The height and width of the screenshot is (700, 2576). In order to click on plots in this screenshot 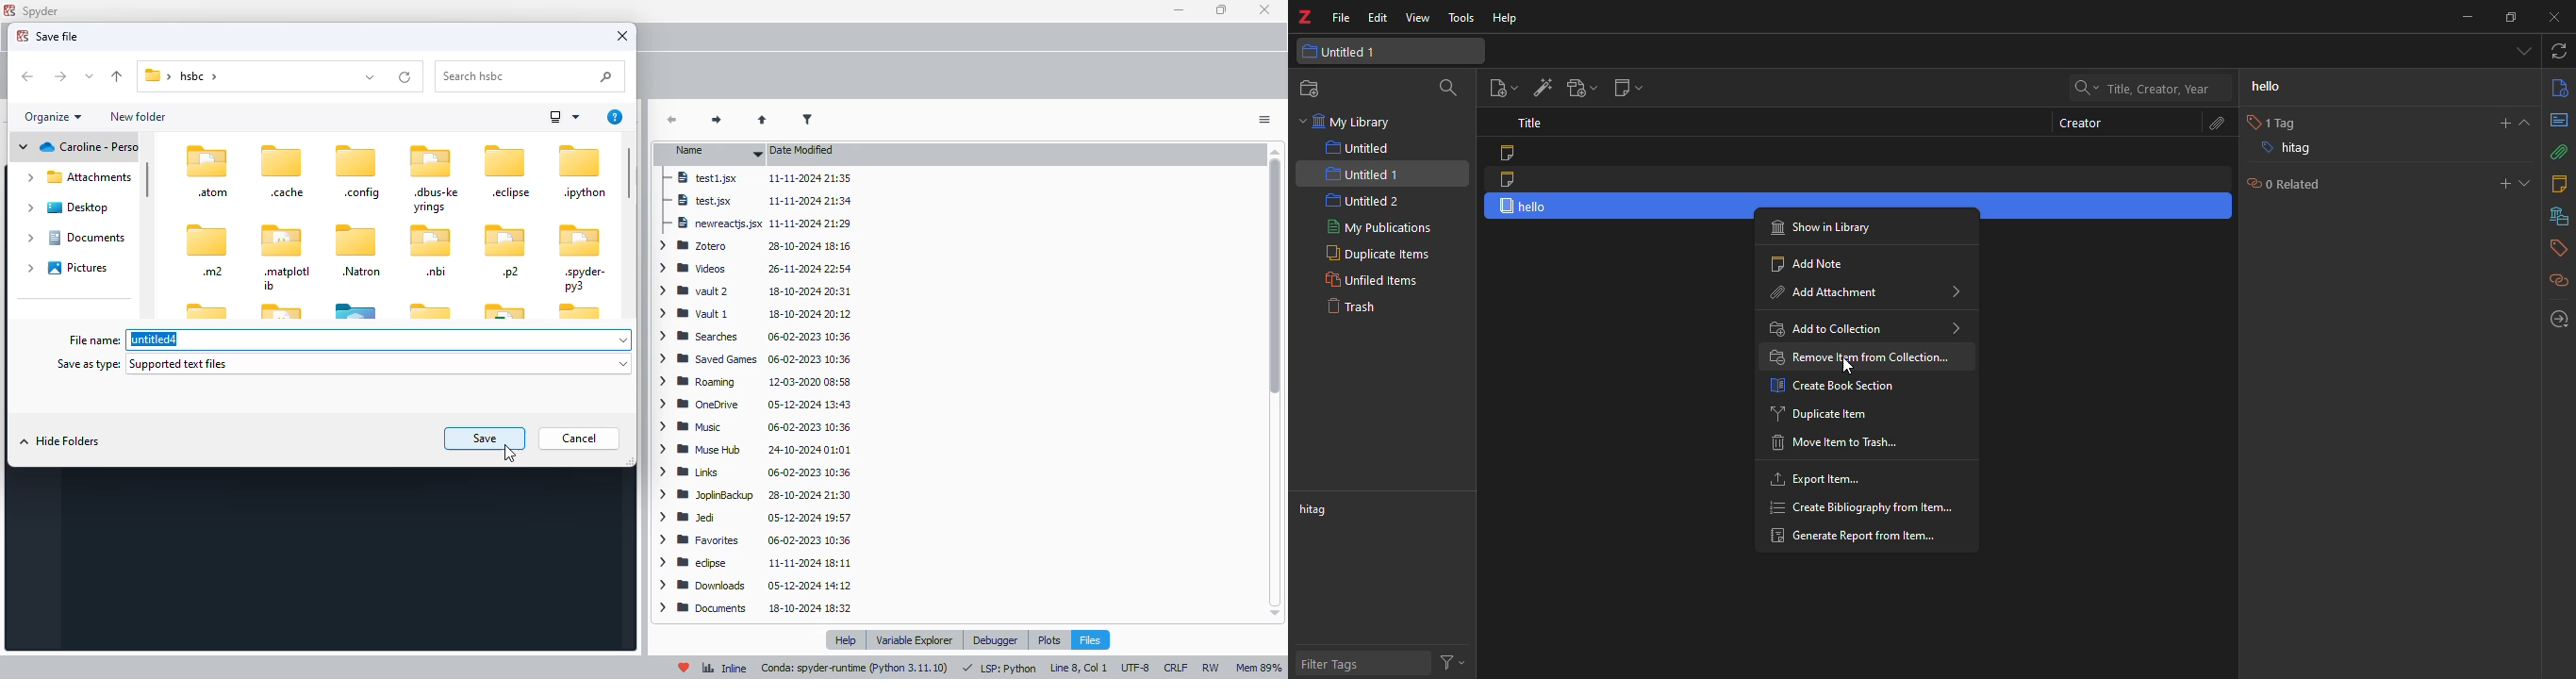, I will do `click(1049, 639)`.